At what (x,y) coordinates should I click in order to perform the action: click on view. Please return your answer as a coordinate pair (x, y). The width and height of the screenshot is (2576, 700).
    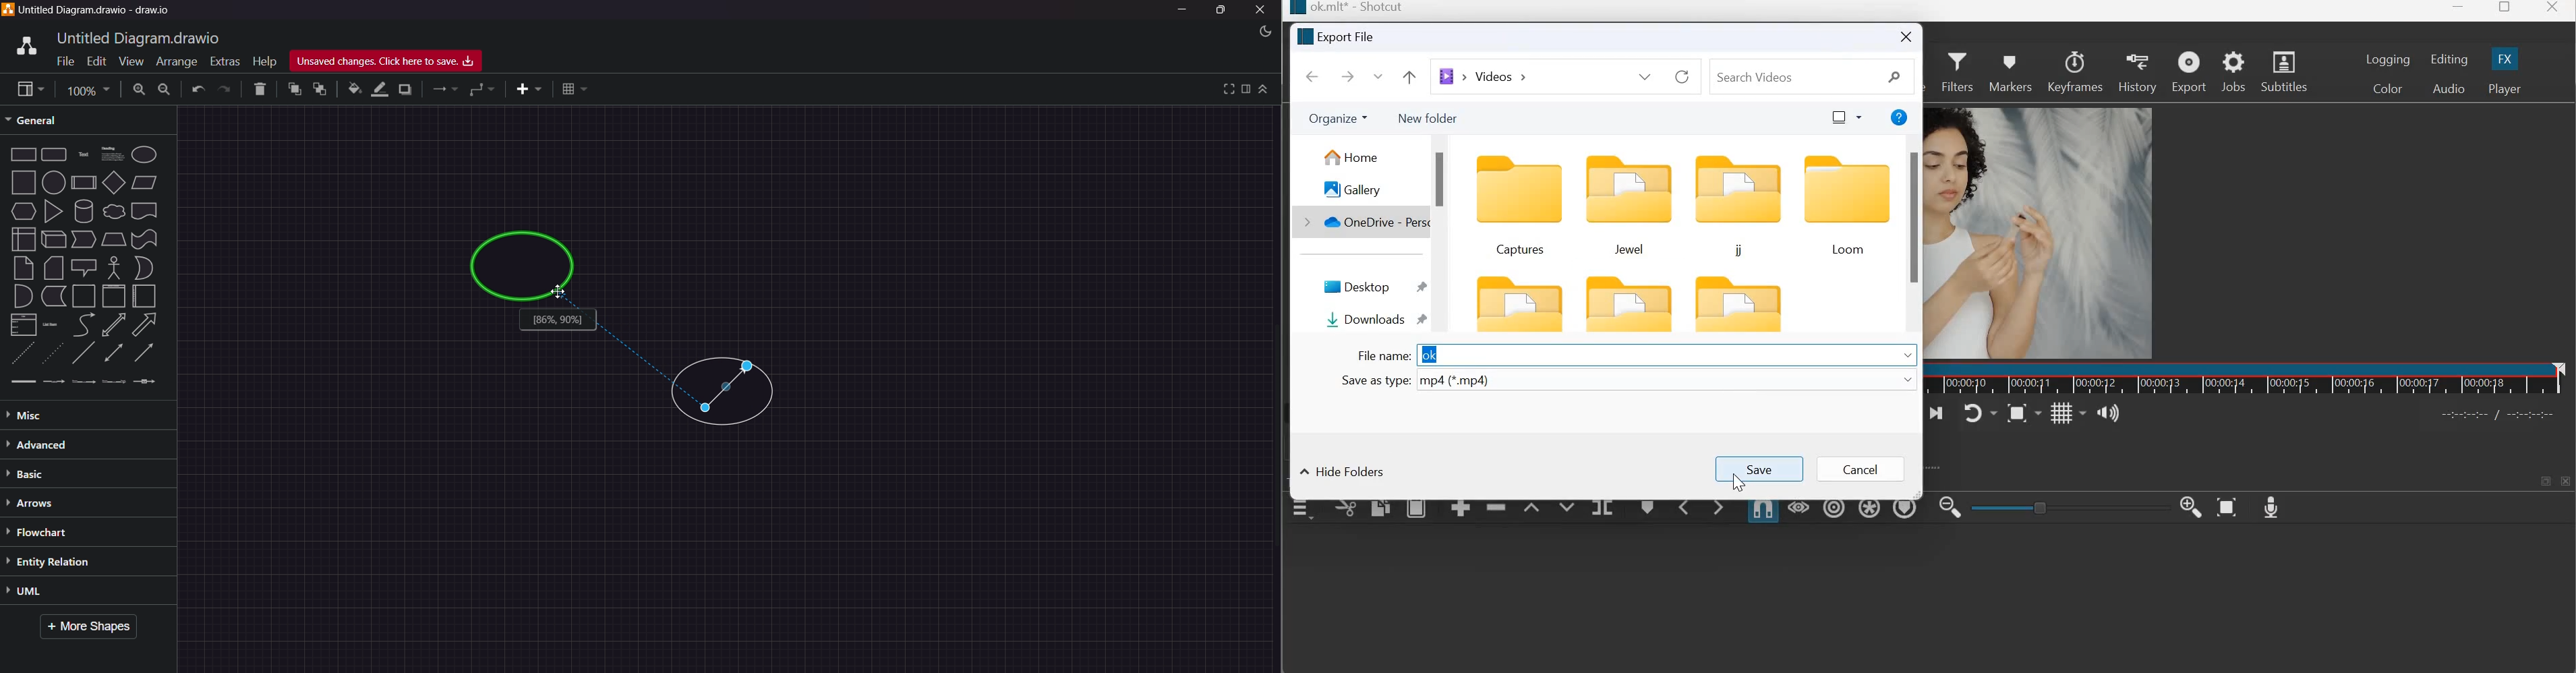
    Looking at the image, I should click on (27, 89).